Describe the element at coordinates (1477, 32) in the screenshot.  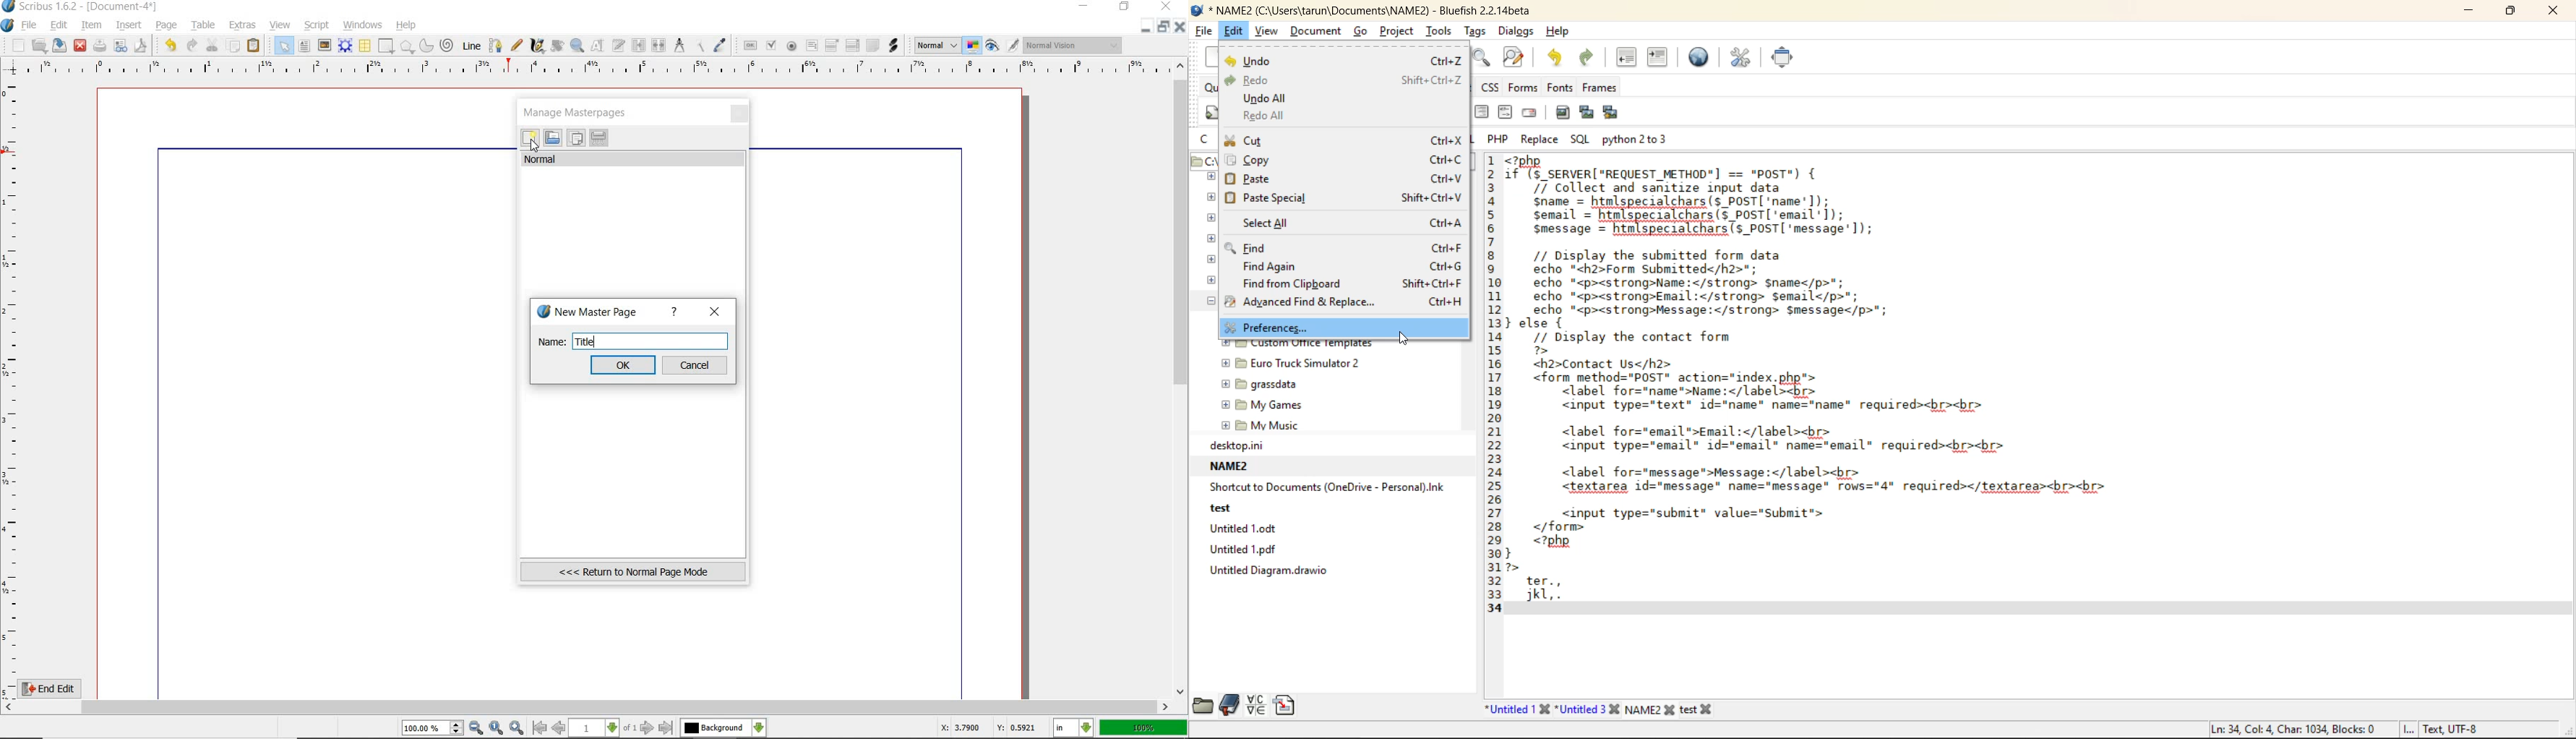
I see `tags` at that location.